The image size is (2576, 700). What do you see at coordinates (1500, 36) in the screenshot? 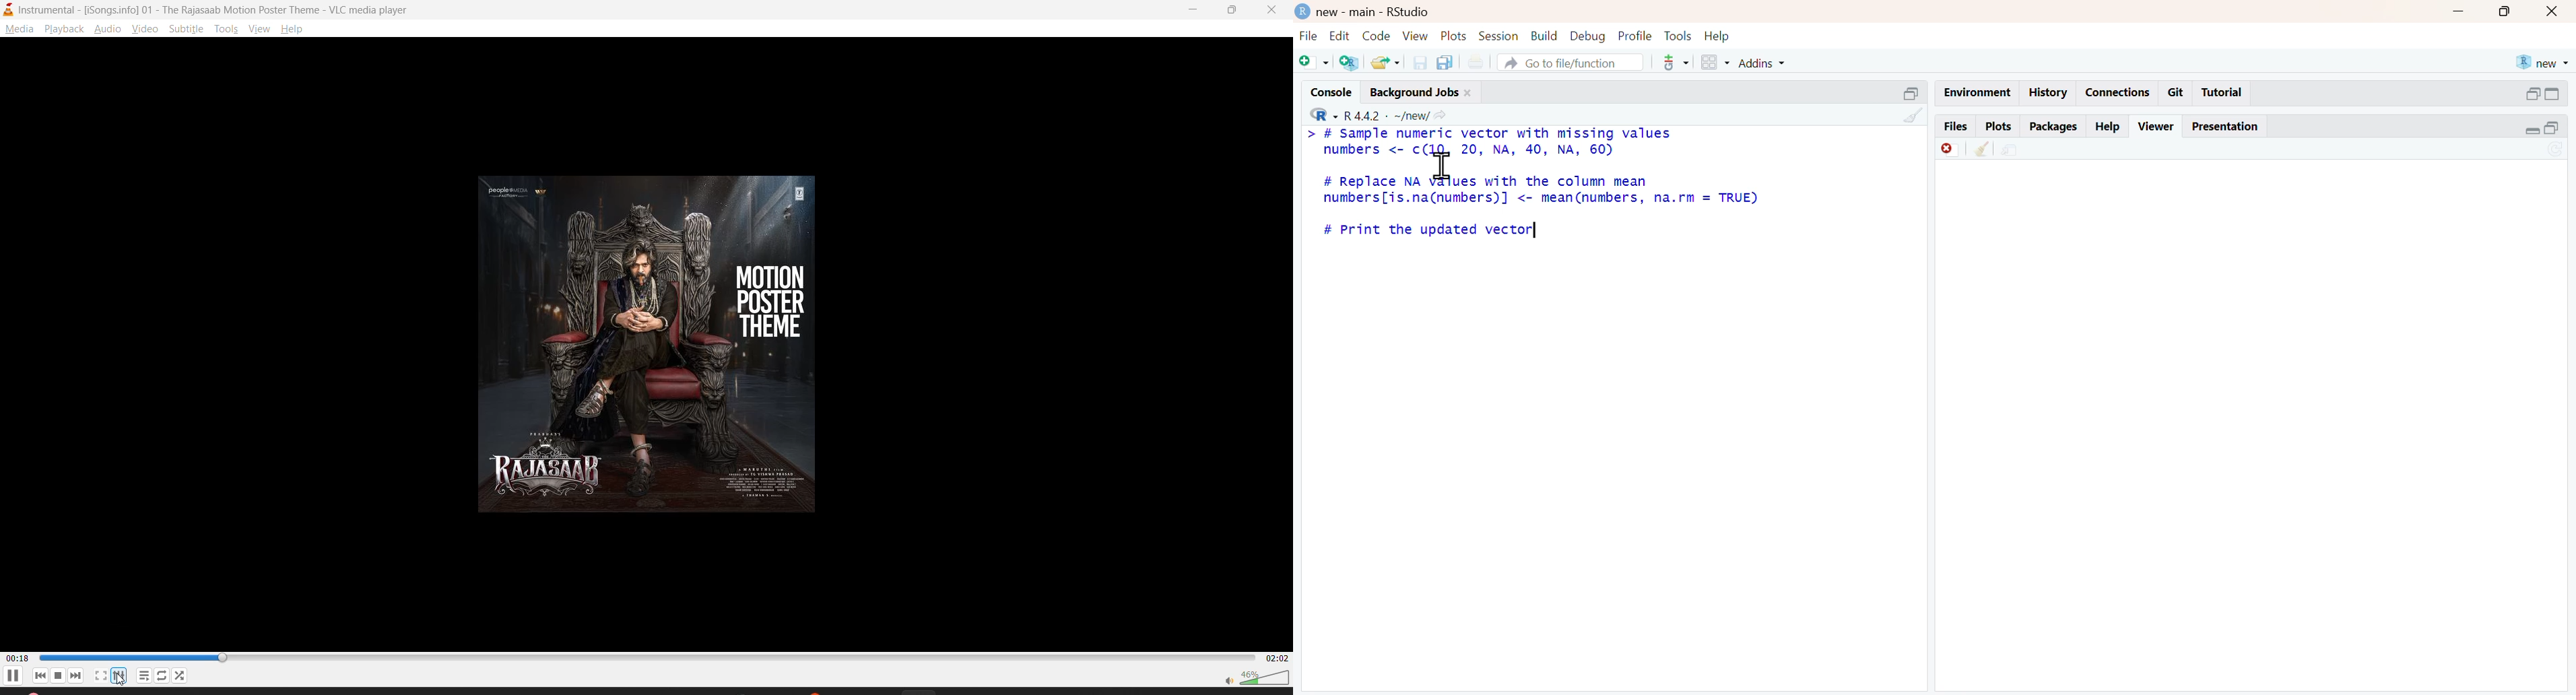
I see `session` at bounding box center [1500, 36].